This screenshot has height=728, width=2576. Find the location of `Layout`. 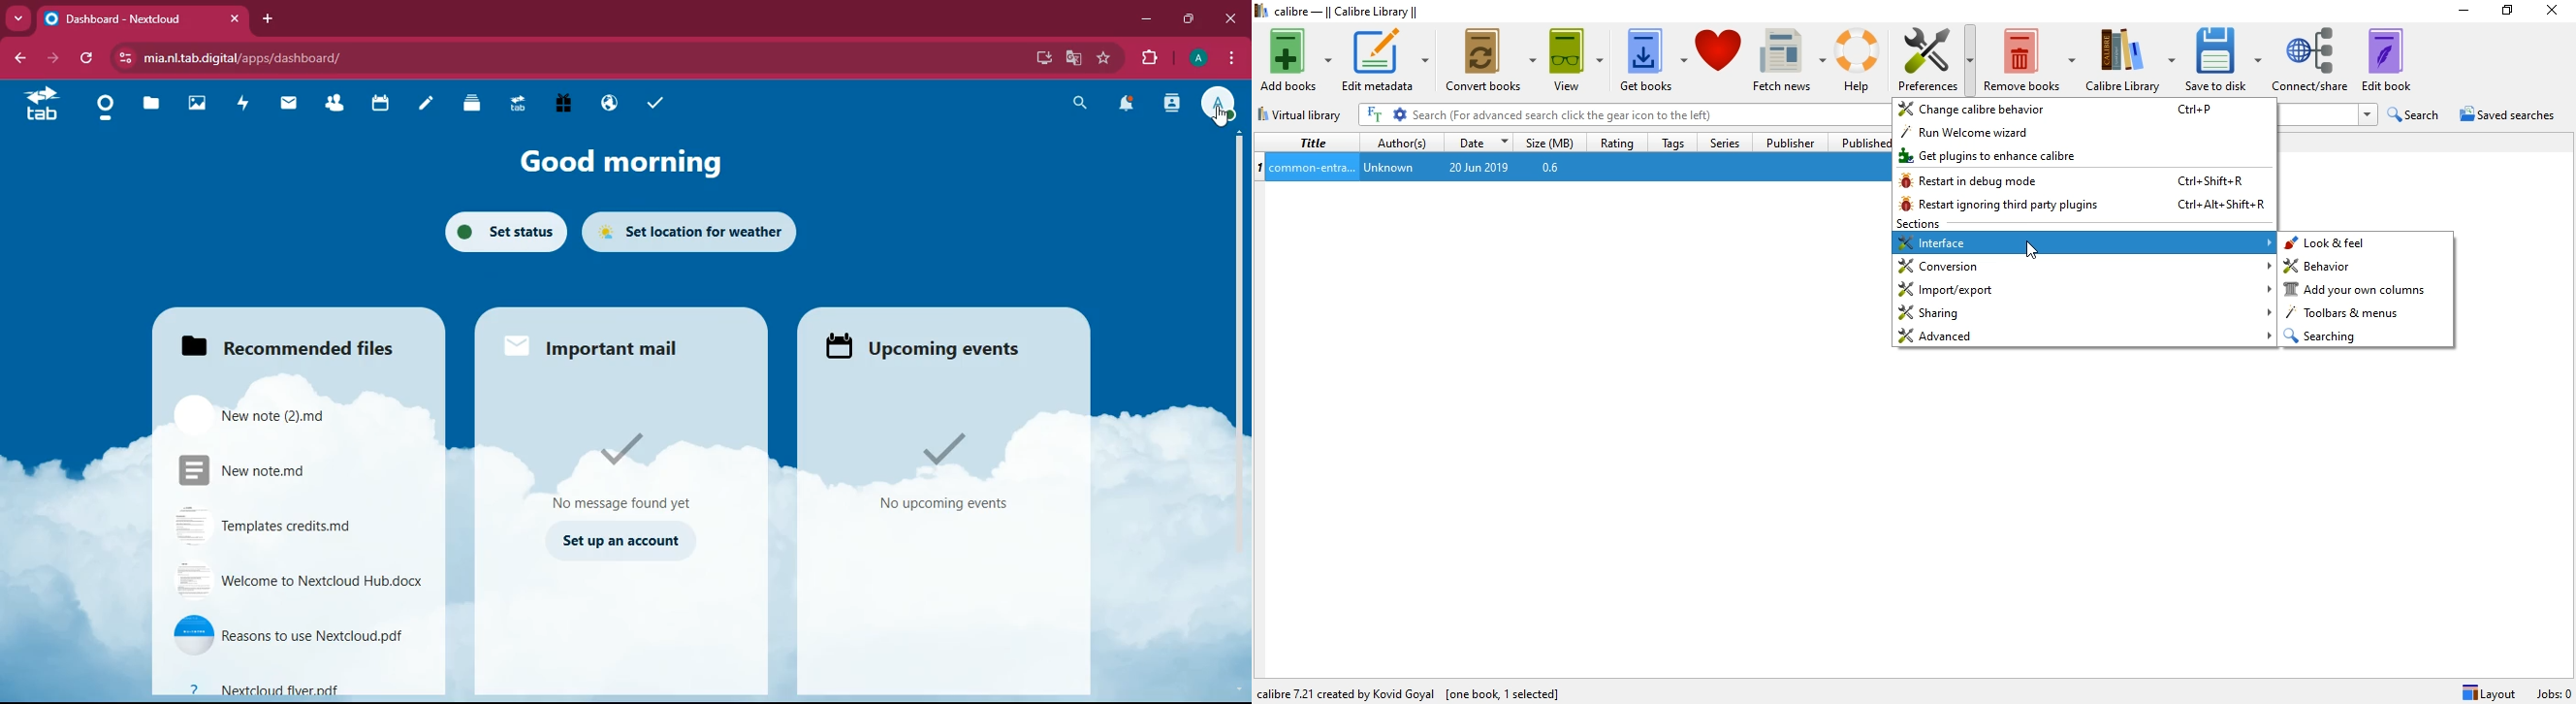

Layout is located at coordinates (2489, 692).